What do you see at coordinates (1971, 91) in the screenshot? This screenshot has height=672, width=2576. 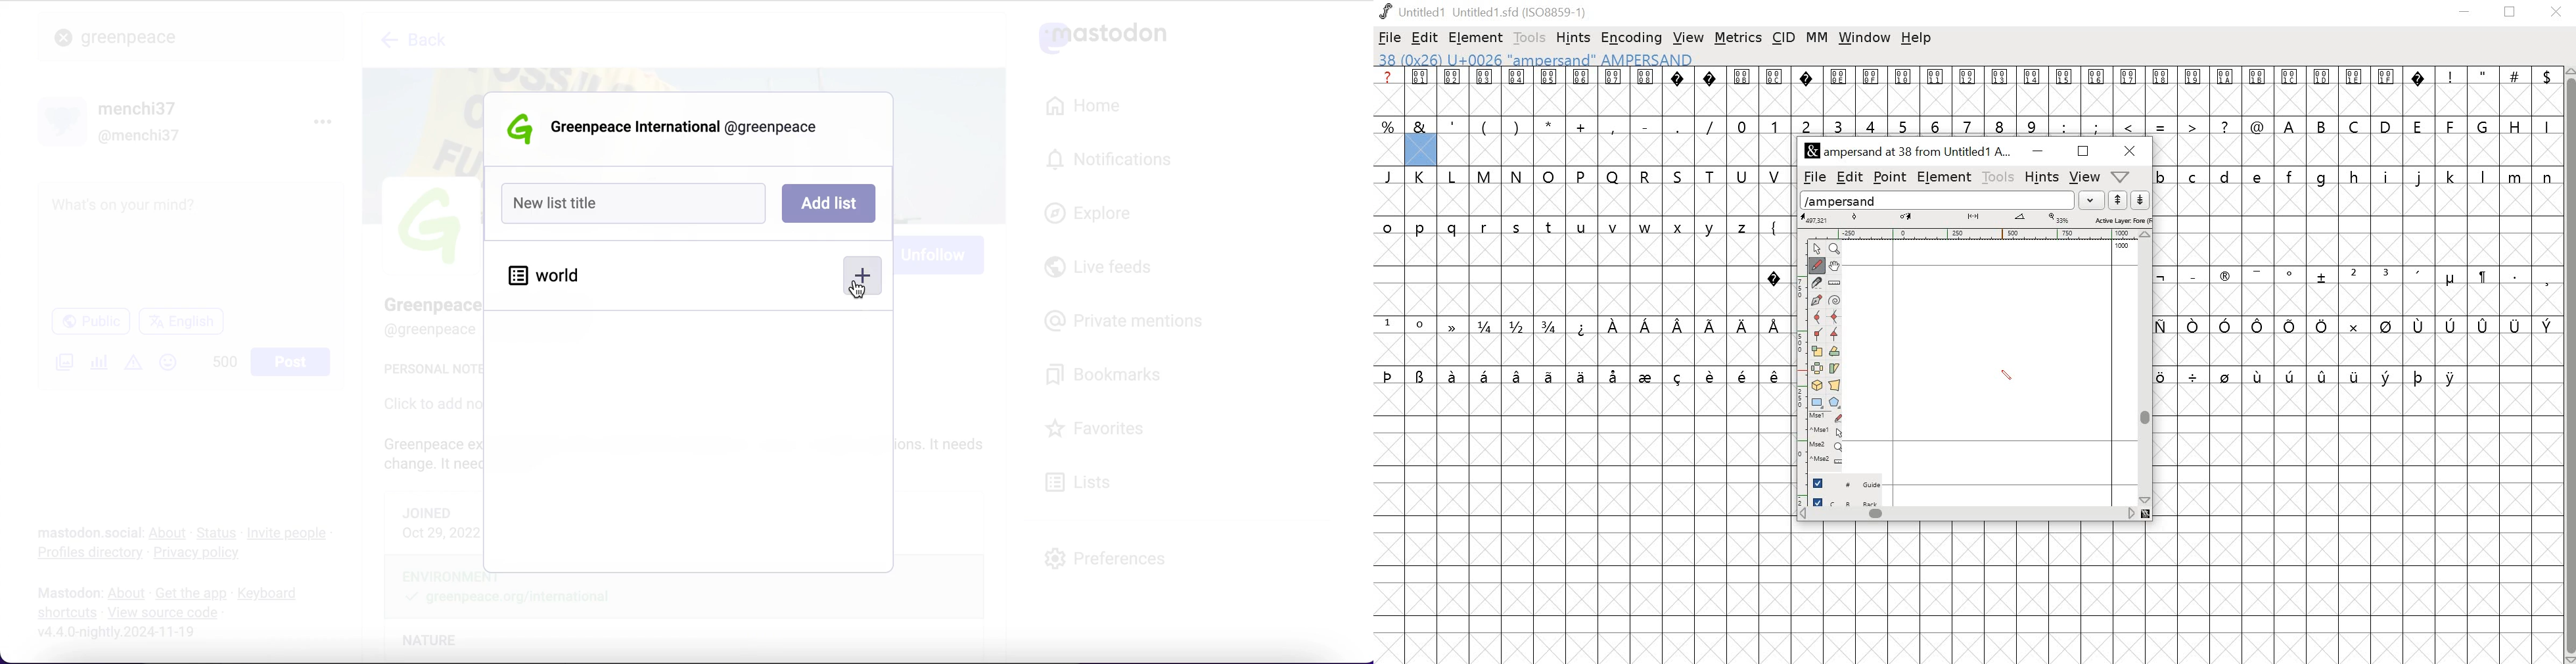 I see `0012` at bounding box center [1971, 91].